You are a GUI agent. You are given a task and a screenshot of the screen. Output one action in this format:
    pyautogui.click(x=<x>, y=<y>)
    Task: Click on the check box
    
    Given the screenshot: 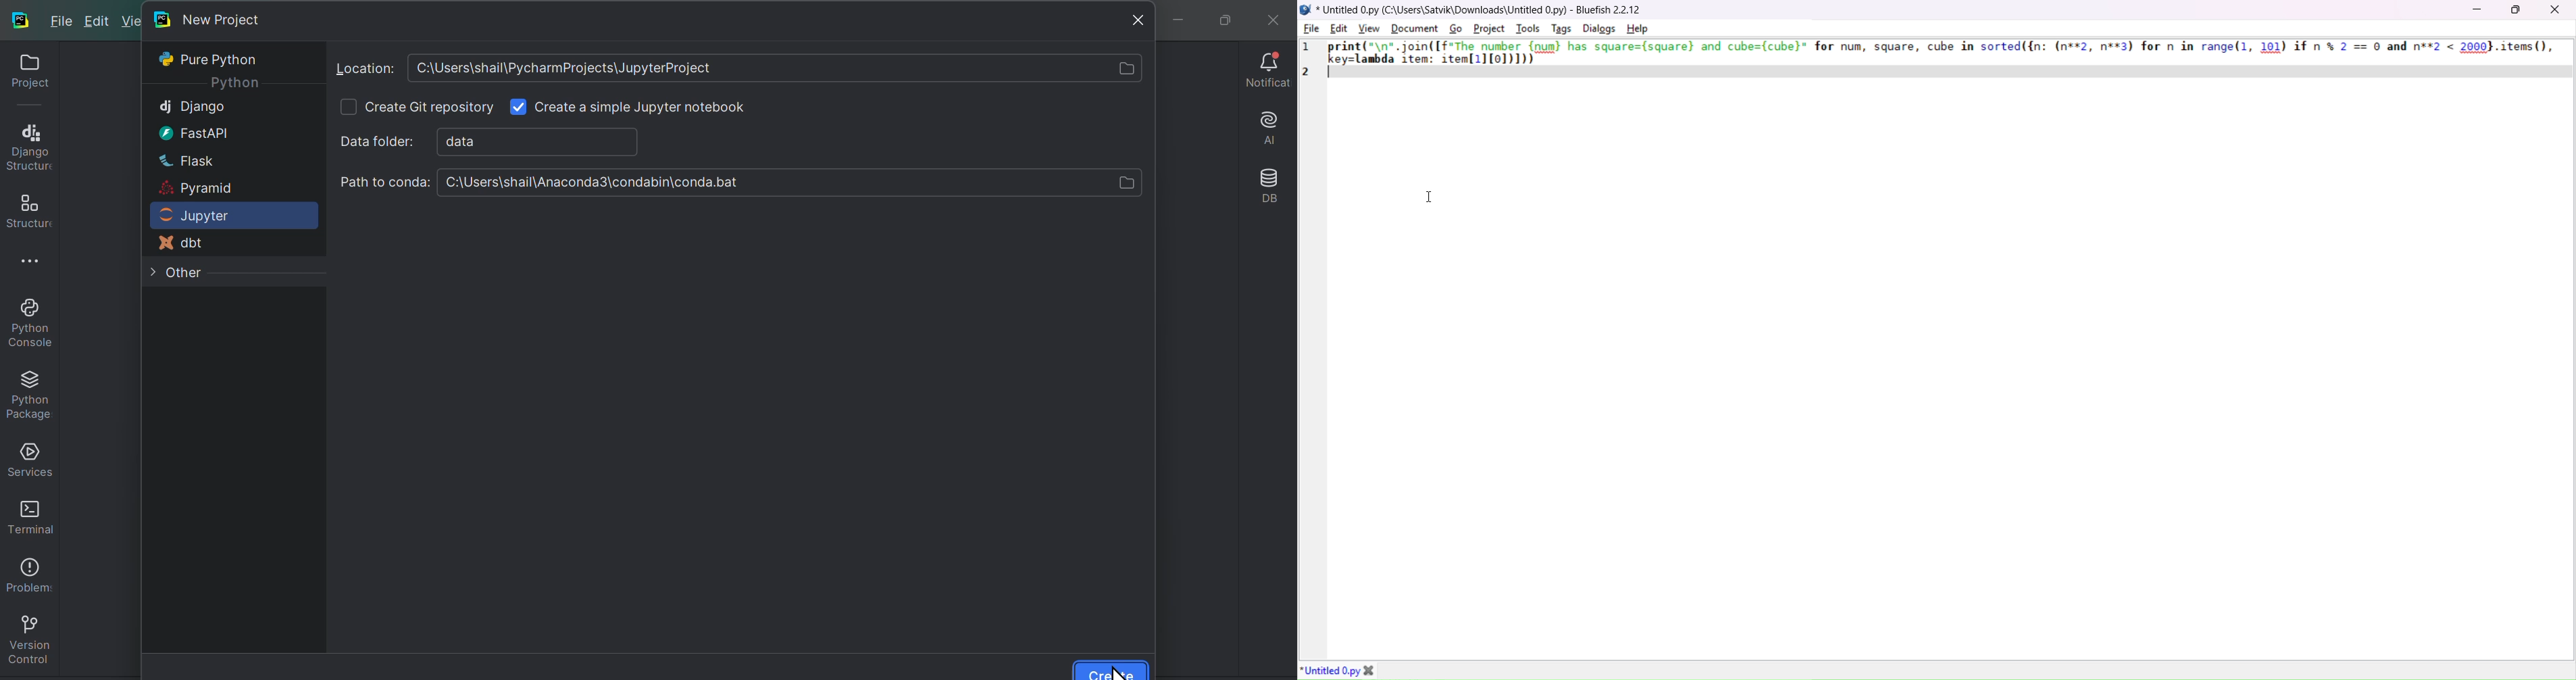 What is the action you would take?
    pyautogui.click(x=347, y=107)
    